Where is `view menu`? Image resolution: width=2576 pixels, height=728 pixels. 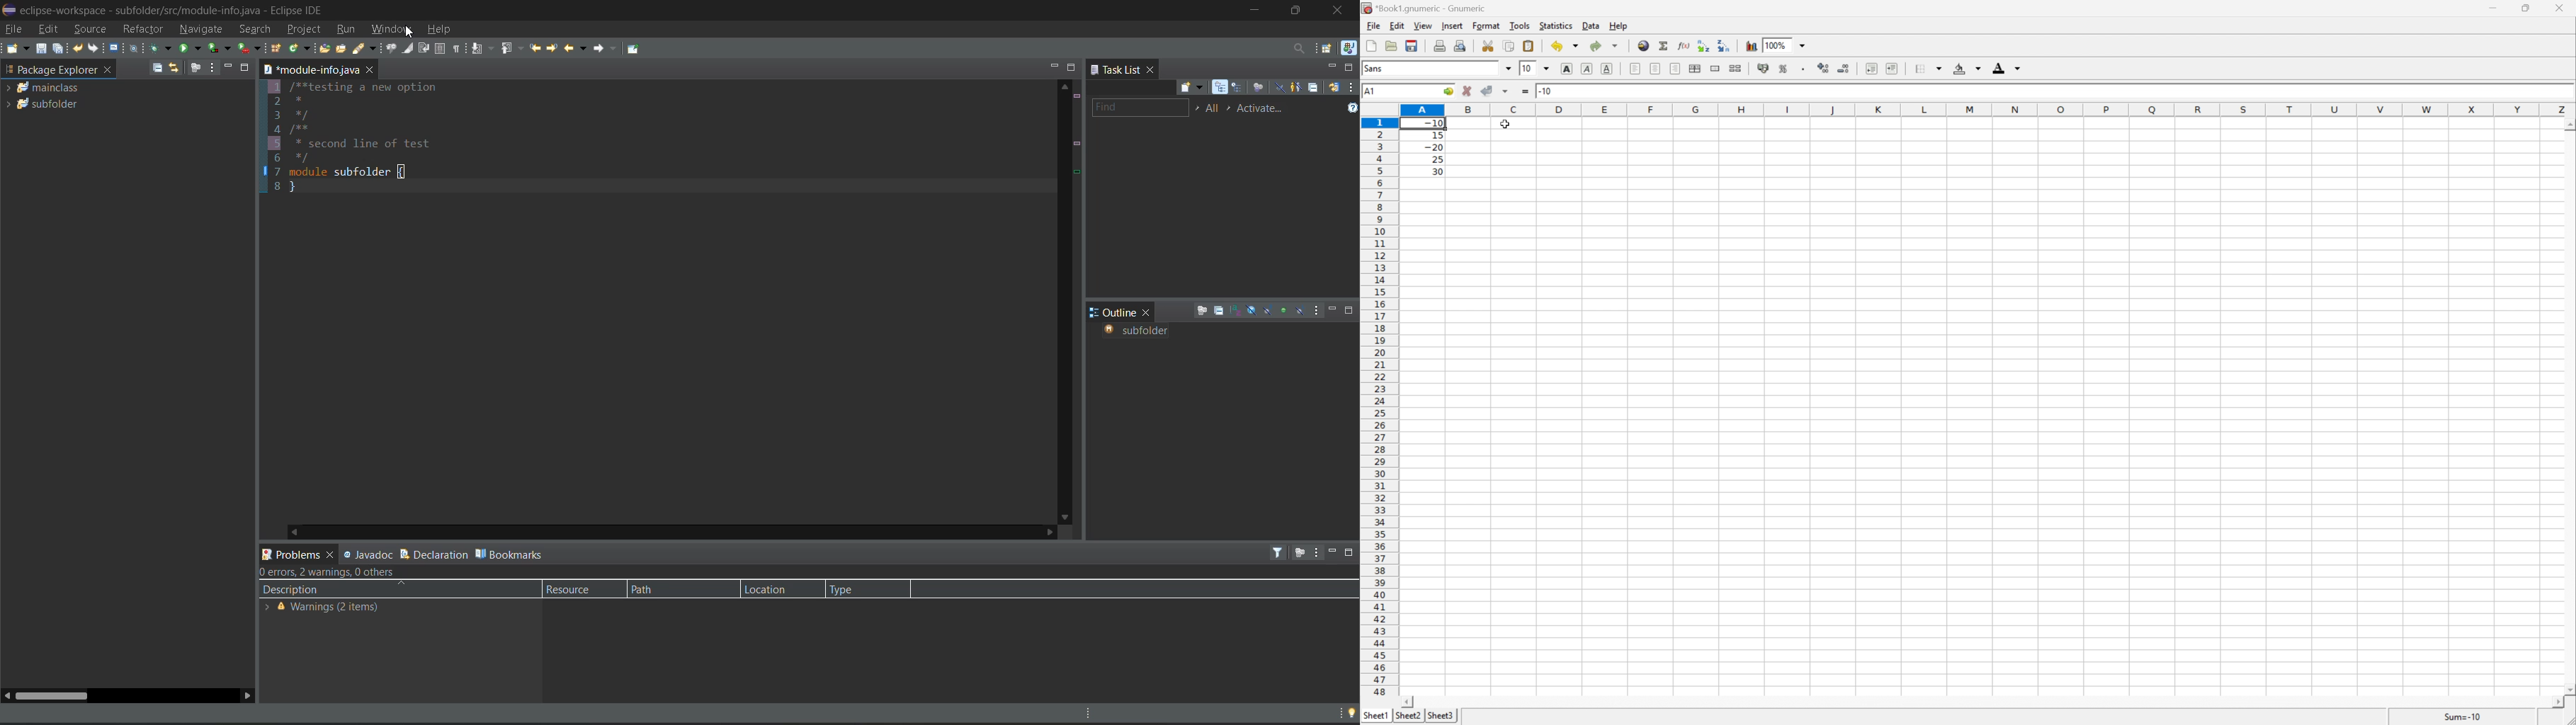
view menu is located at coordinates (1320, 312).